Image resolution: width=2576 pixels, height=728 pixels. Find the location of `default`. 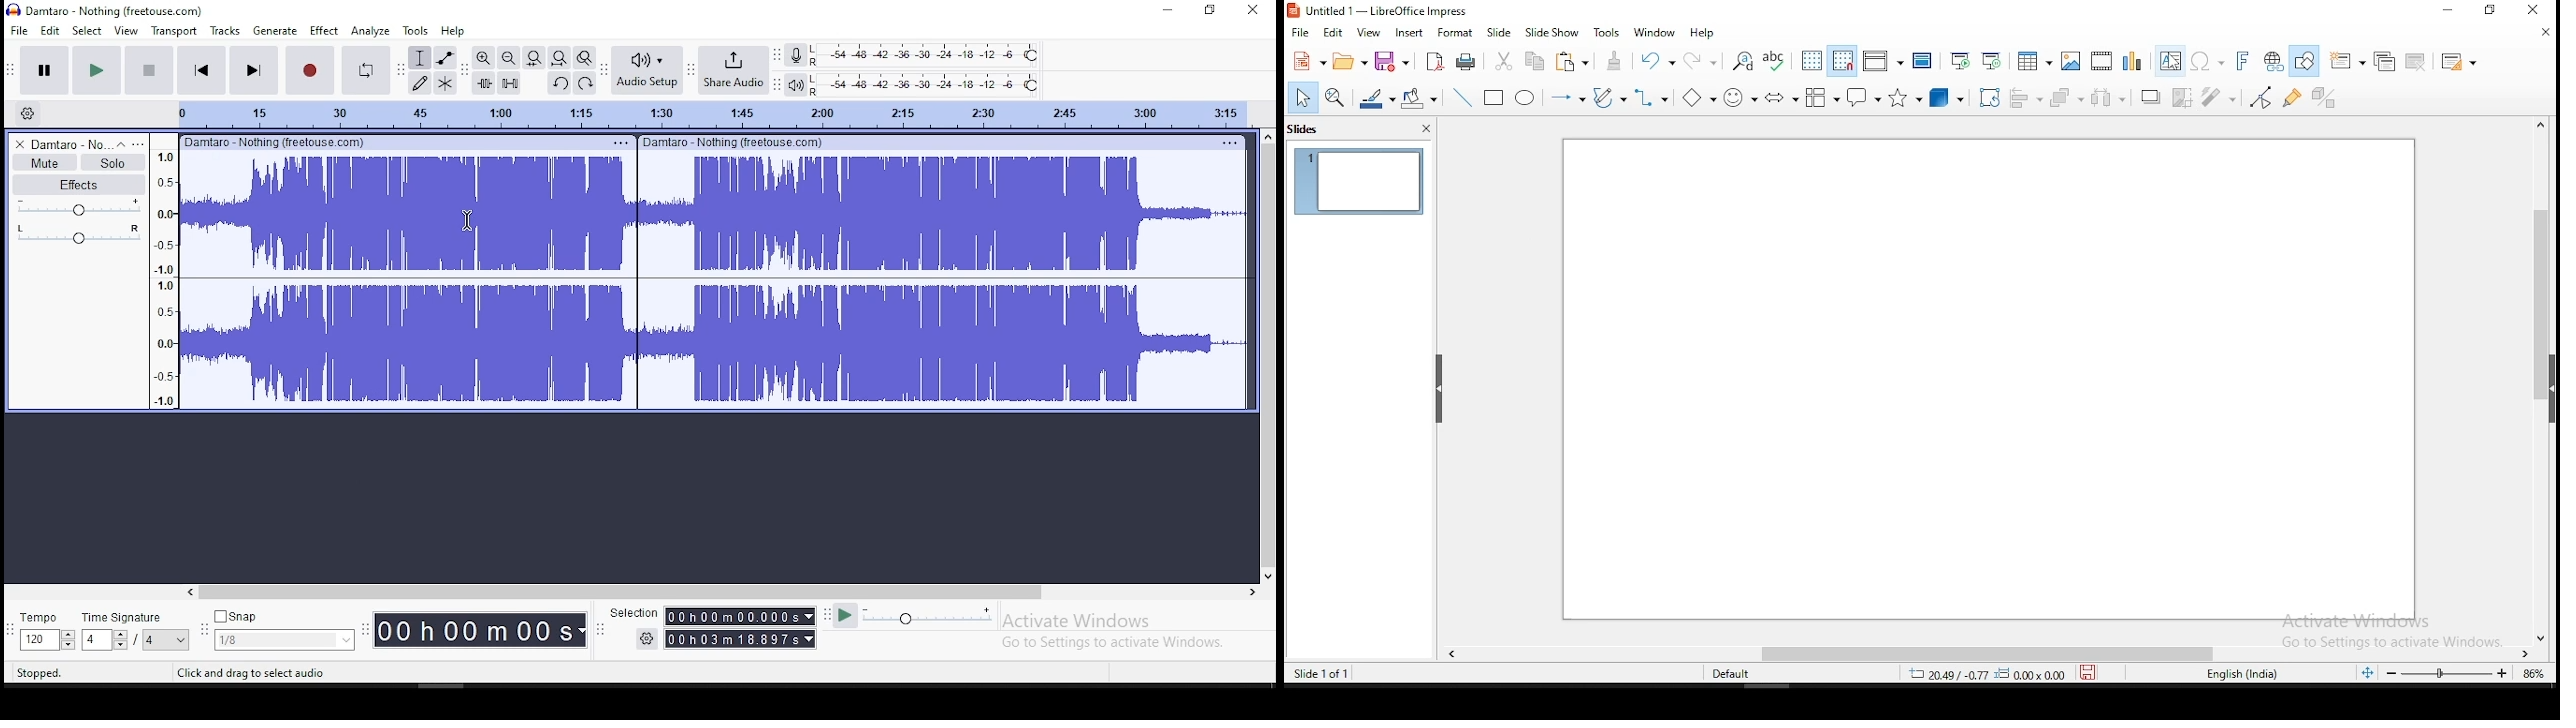

default is located at coordinates (1728, 674).